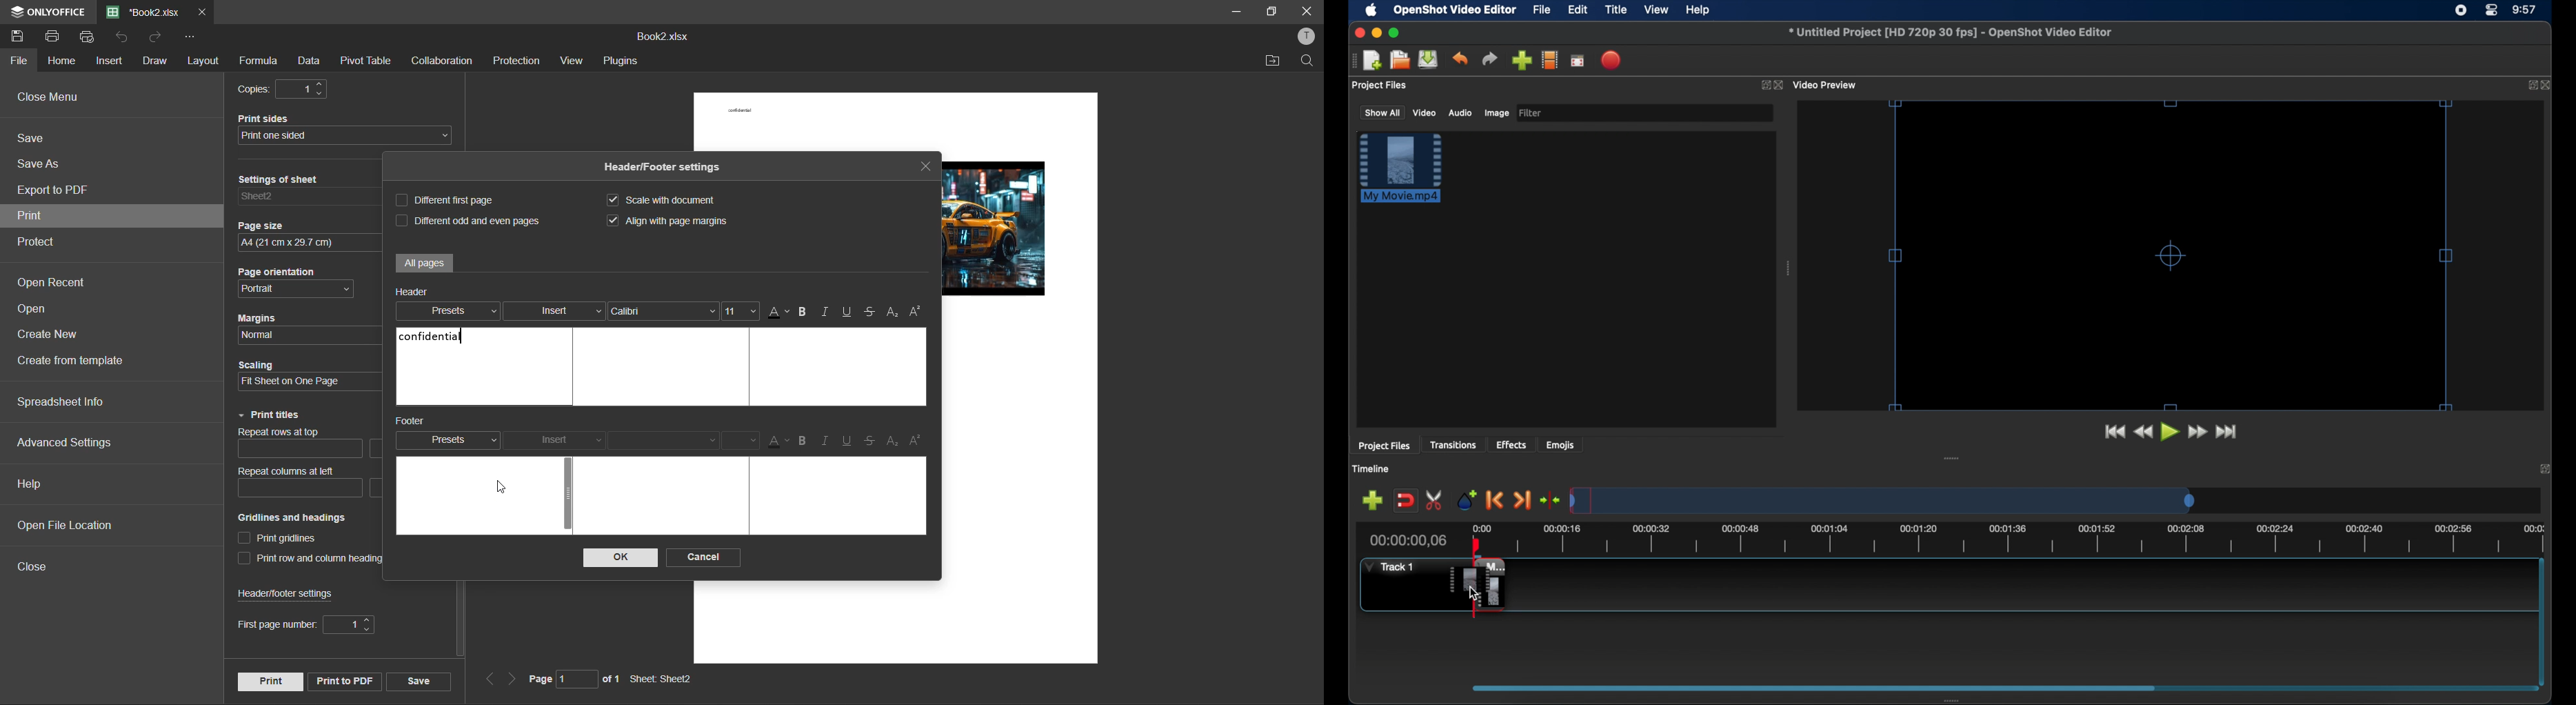  Describe the element at coordinates (2548, 85) in the screenshot. I see `close` at that location.